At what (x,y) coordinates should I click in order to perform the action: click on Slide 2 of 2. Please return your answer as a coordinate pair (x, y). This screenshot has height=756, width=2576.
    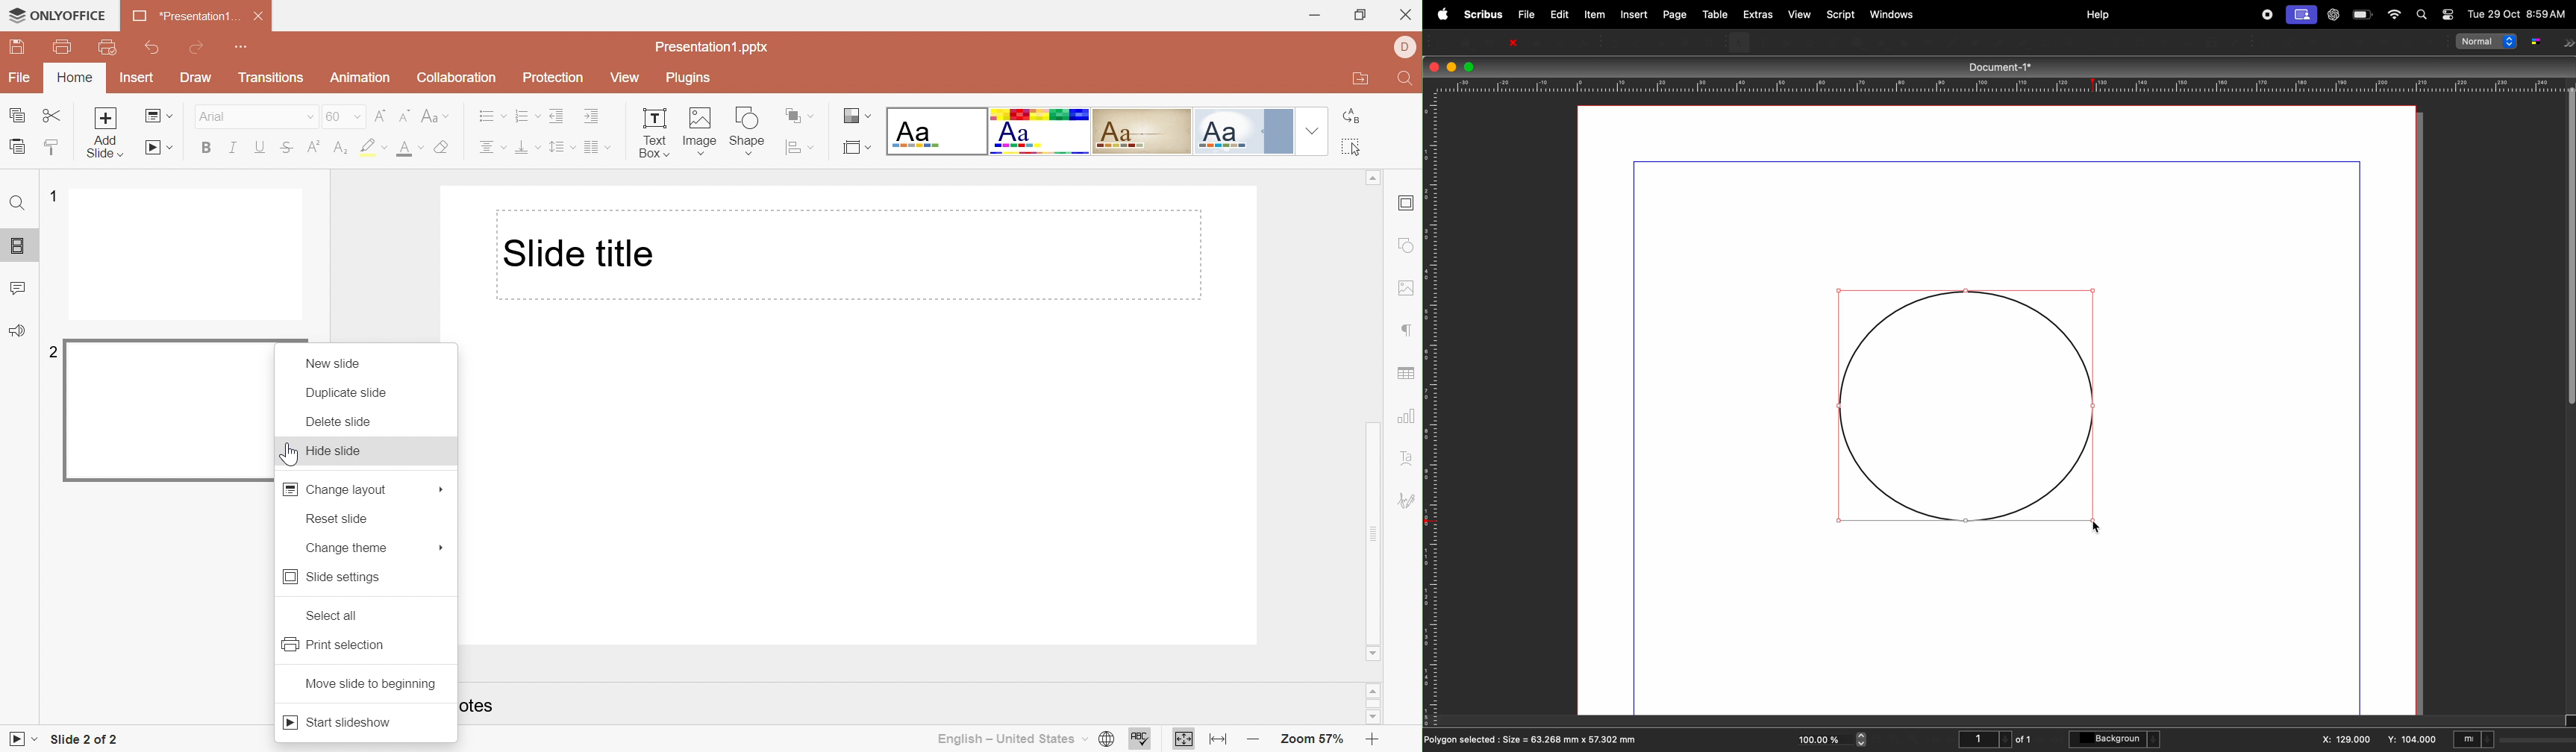
    Looking at the image, I should click on (87, 739).